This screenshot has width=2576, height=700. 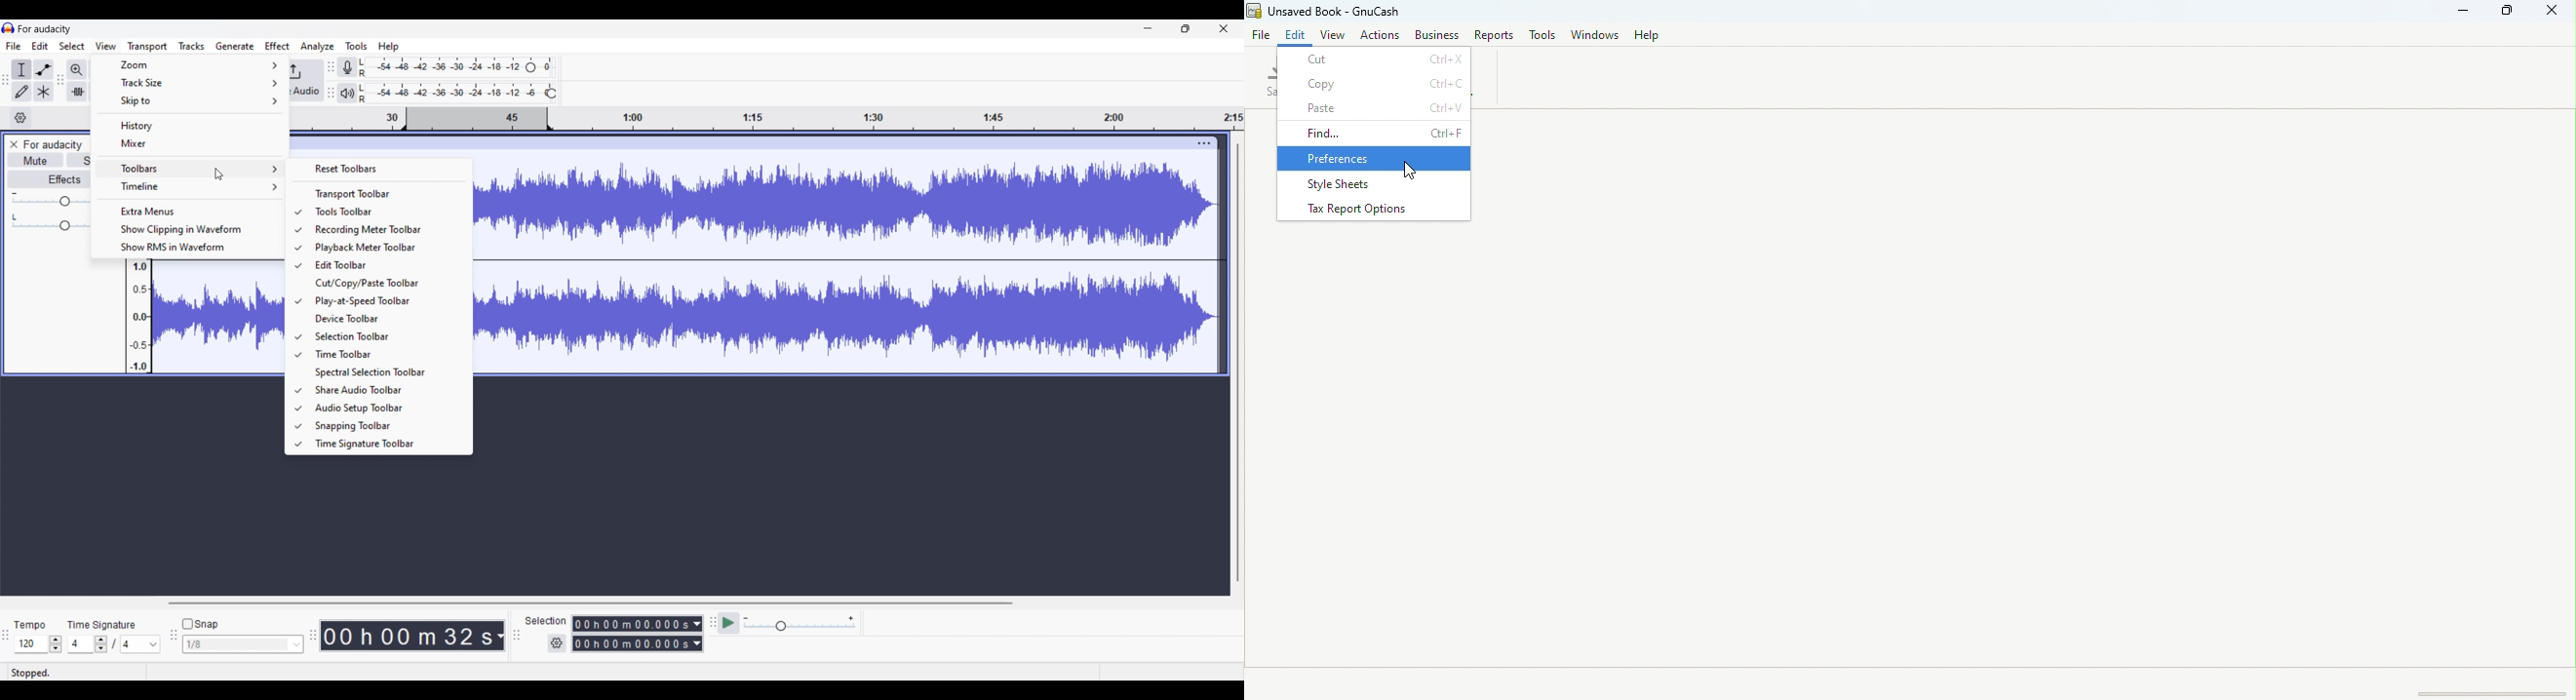 What do you see at coordinates (53, 145) in the screenshot?
I see `Project name - For audacity` at bounding box center [53, 145].